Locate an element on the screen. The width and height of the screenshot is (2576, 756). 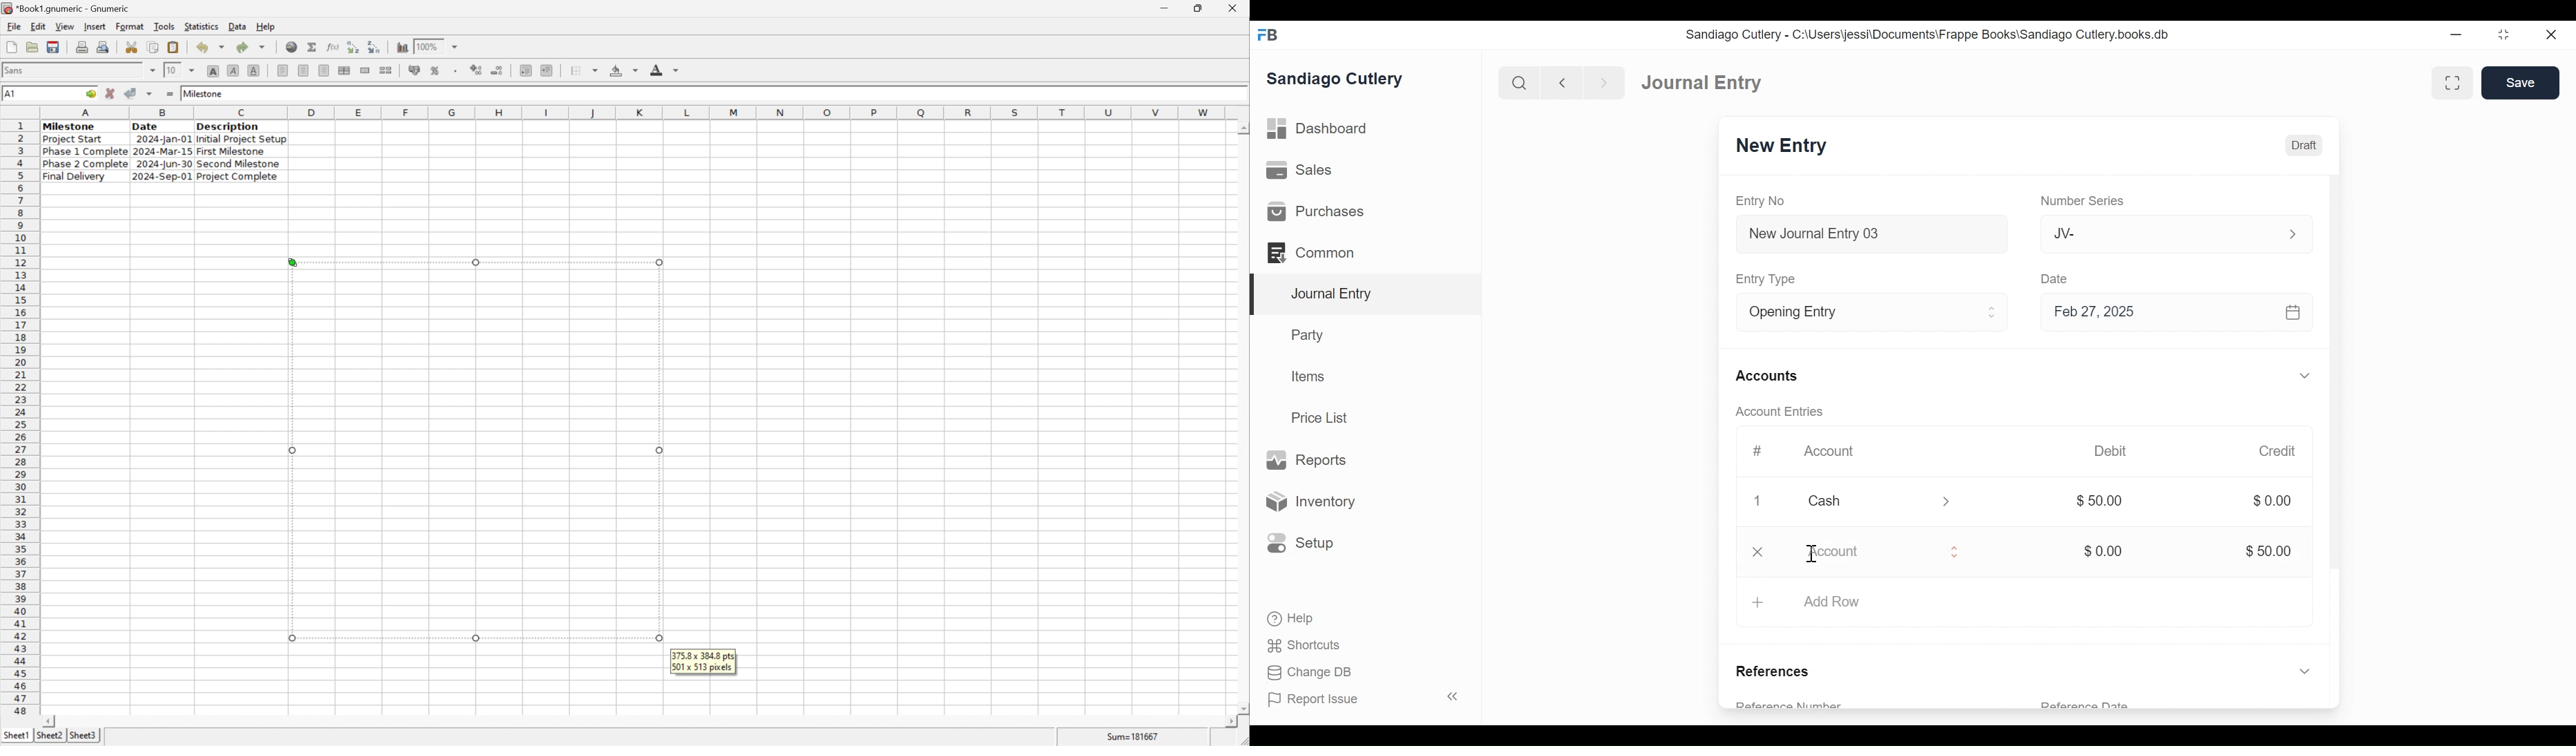
Purchases is located at coordinates (1318, 211).